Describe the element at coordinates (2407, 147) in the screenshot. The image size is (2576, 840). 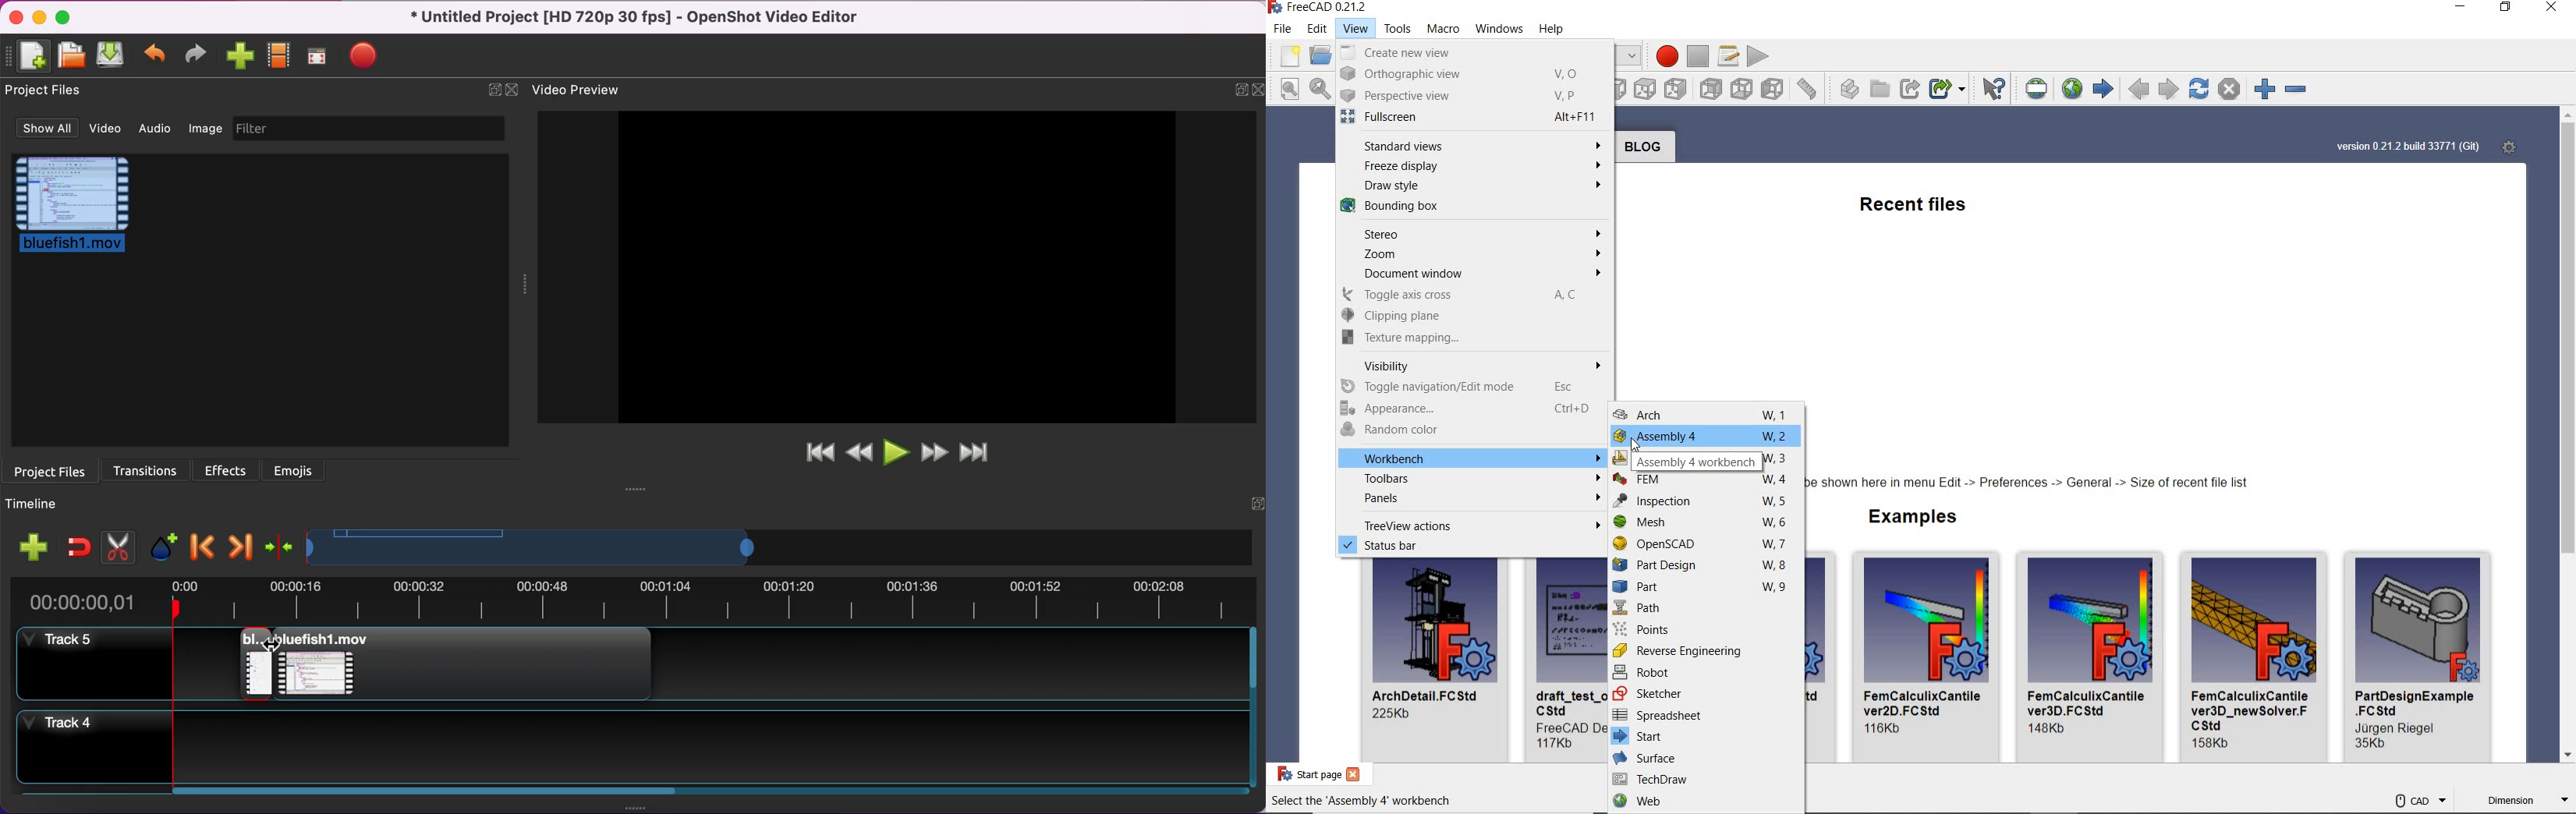
I see `system version info` at that location.